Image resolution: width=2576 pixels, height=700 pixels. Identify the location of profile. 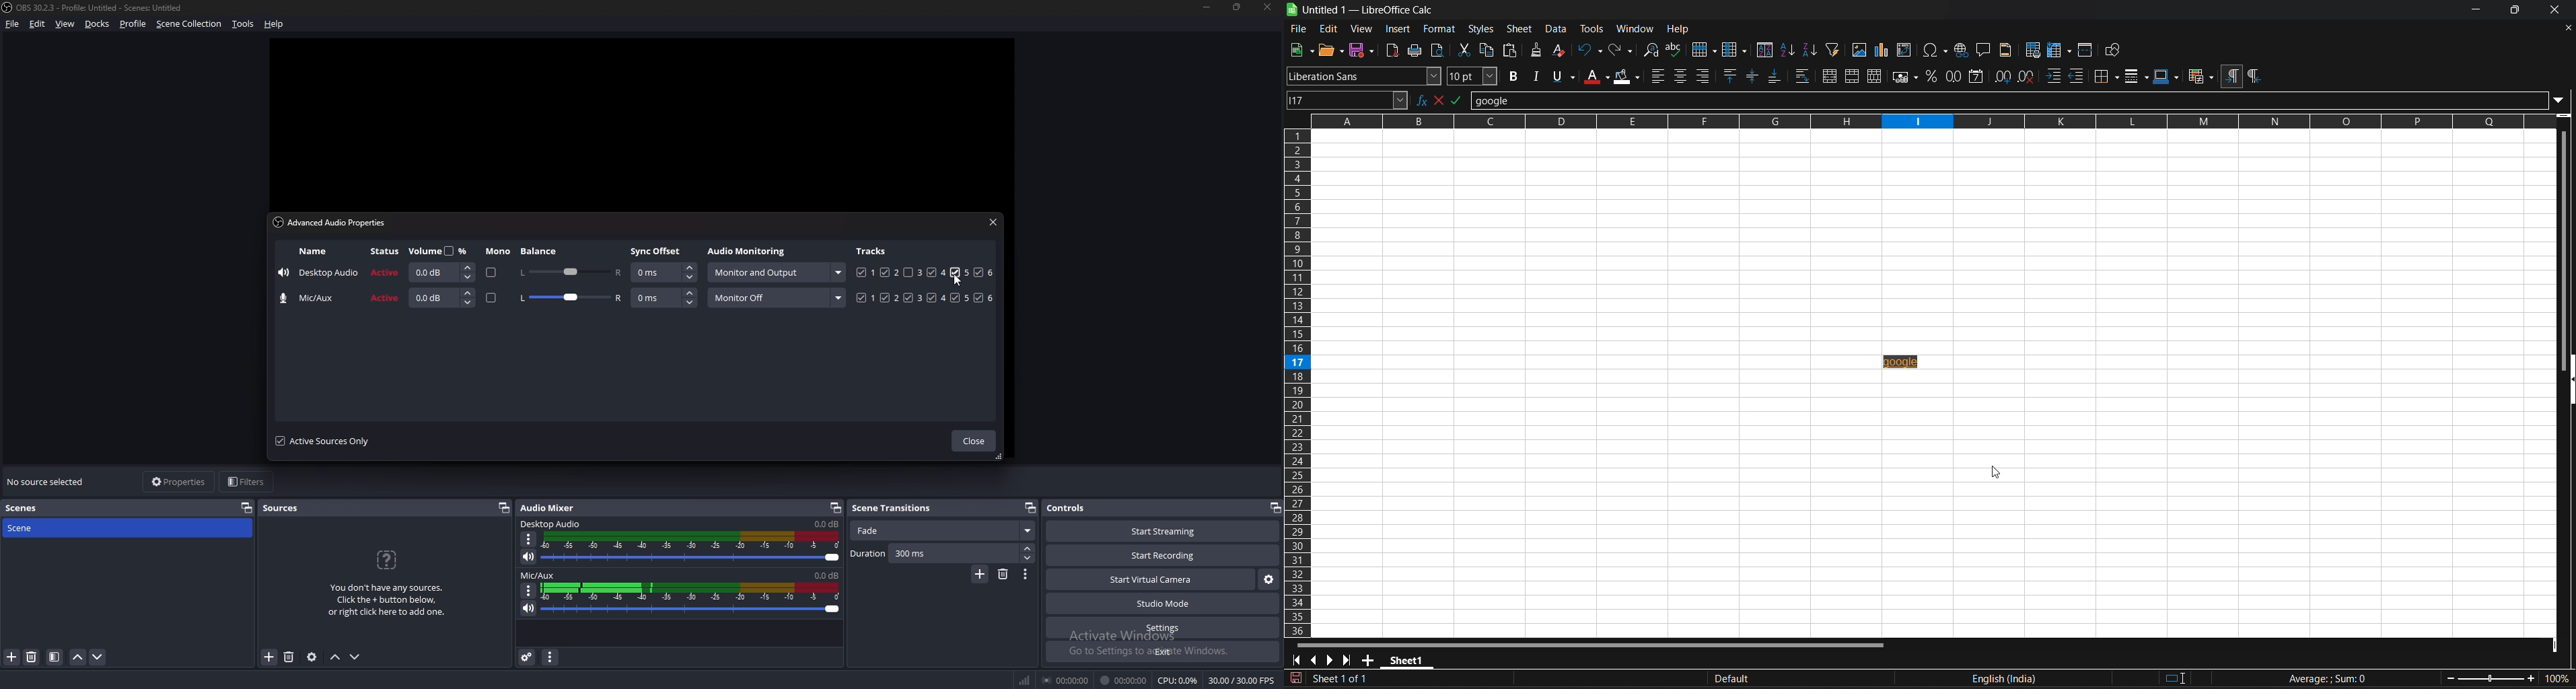
(133, 24).